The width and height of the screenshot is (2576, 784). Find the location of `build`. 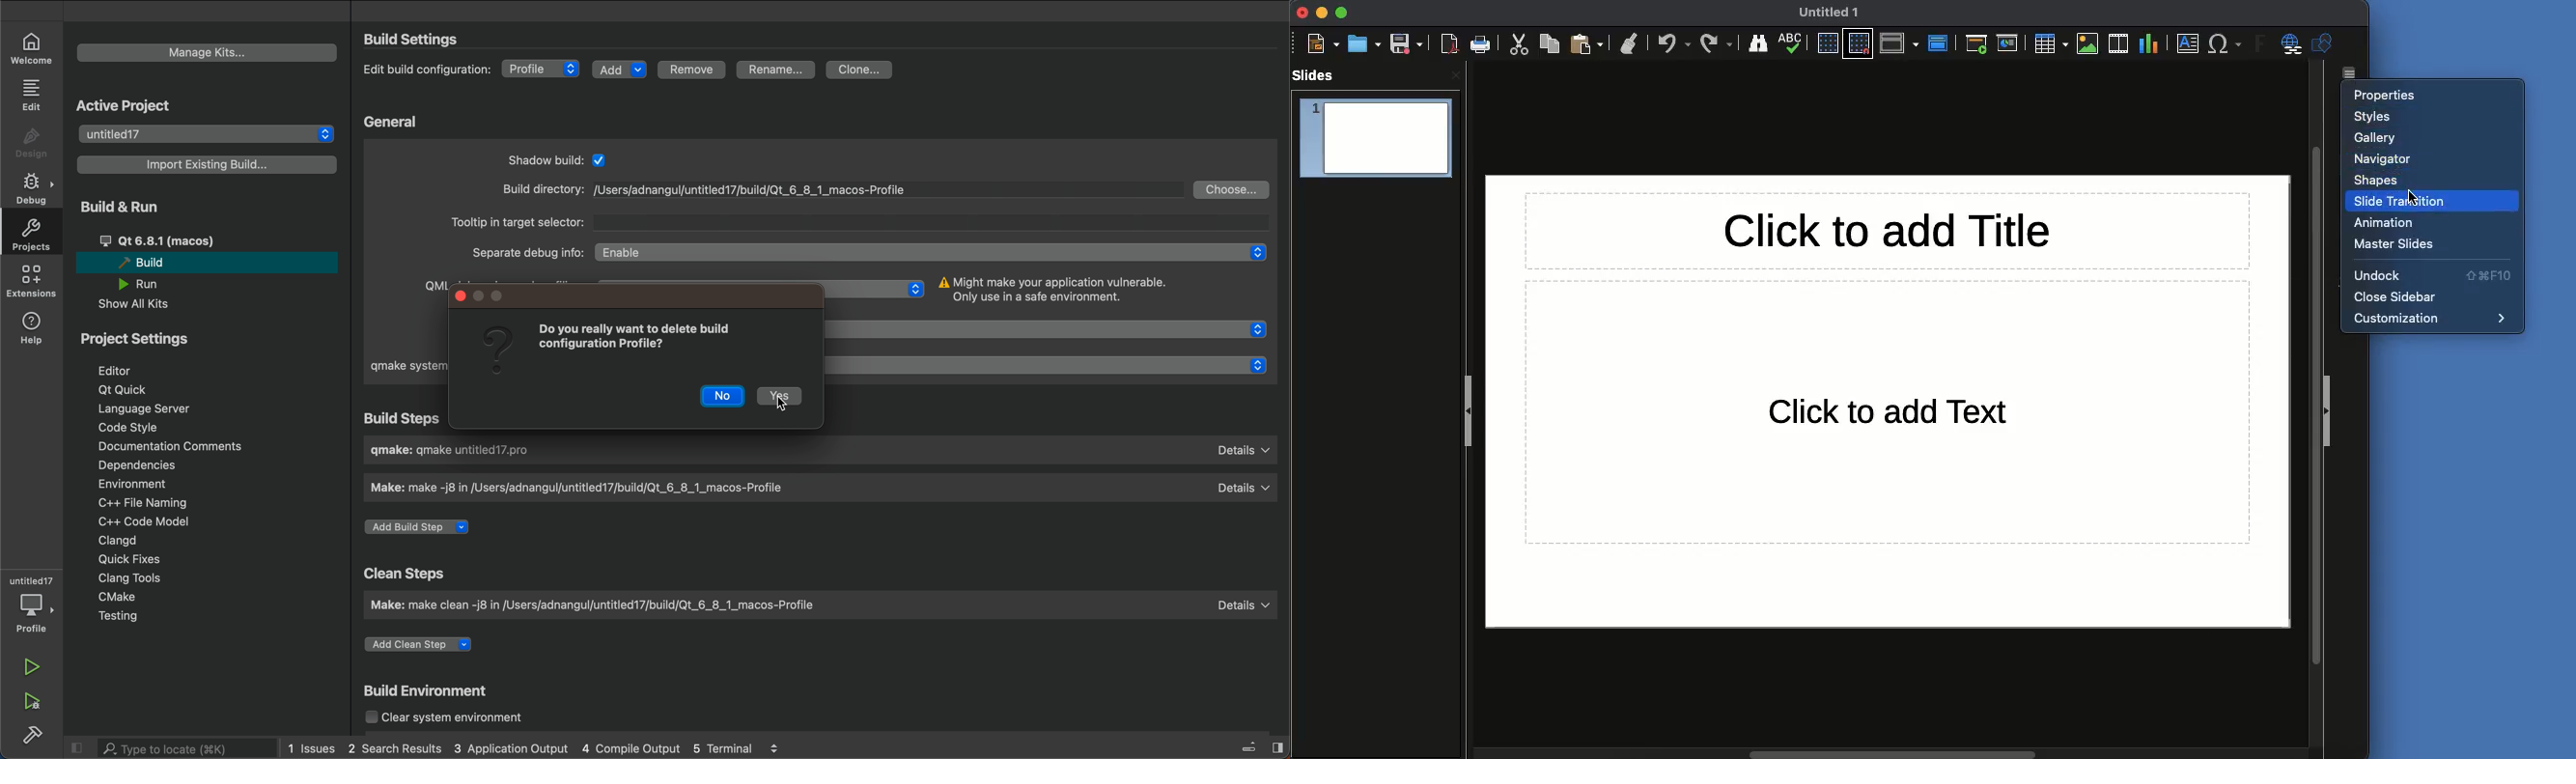

build is located at coordinates (34, 735).